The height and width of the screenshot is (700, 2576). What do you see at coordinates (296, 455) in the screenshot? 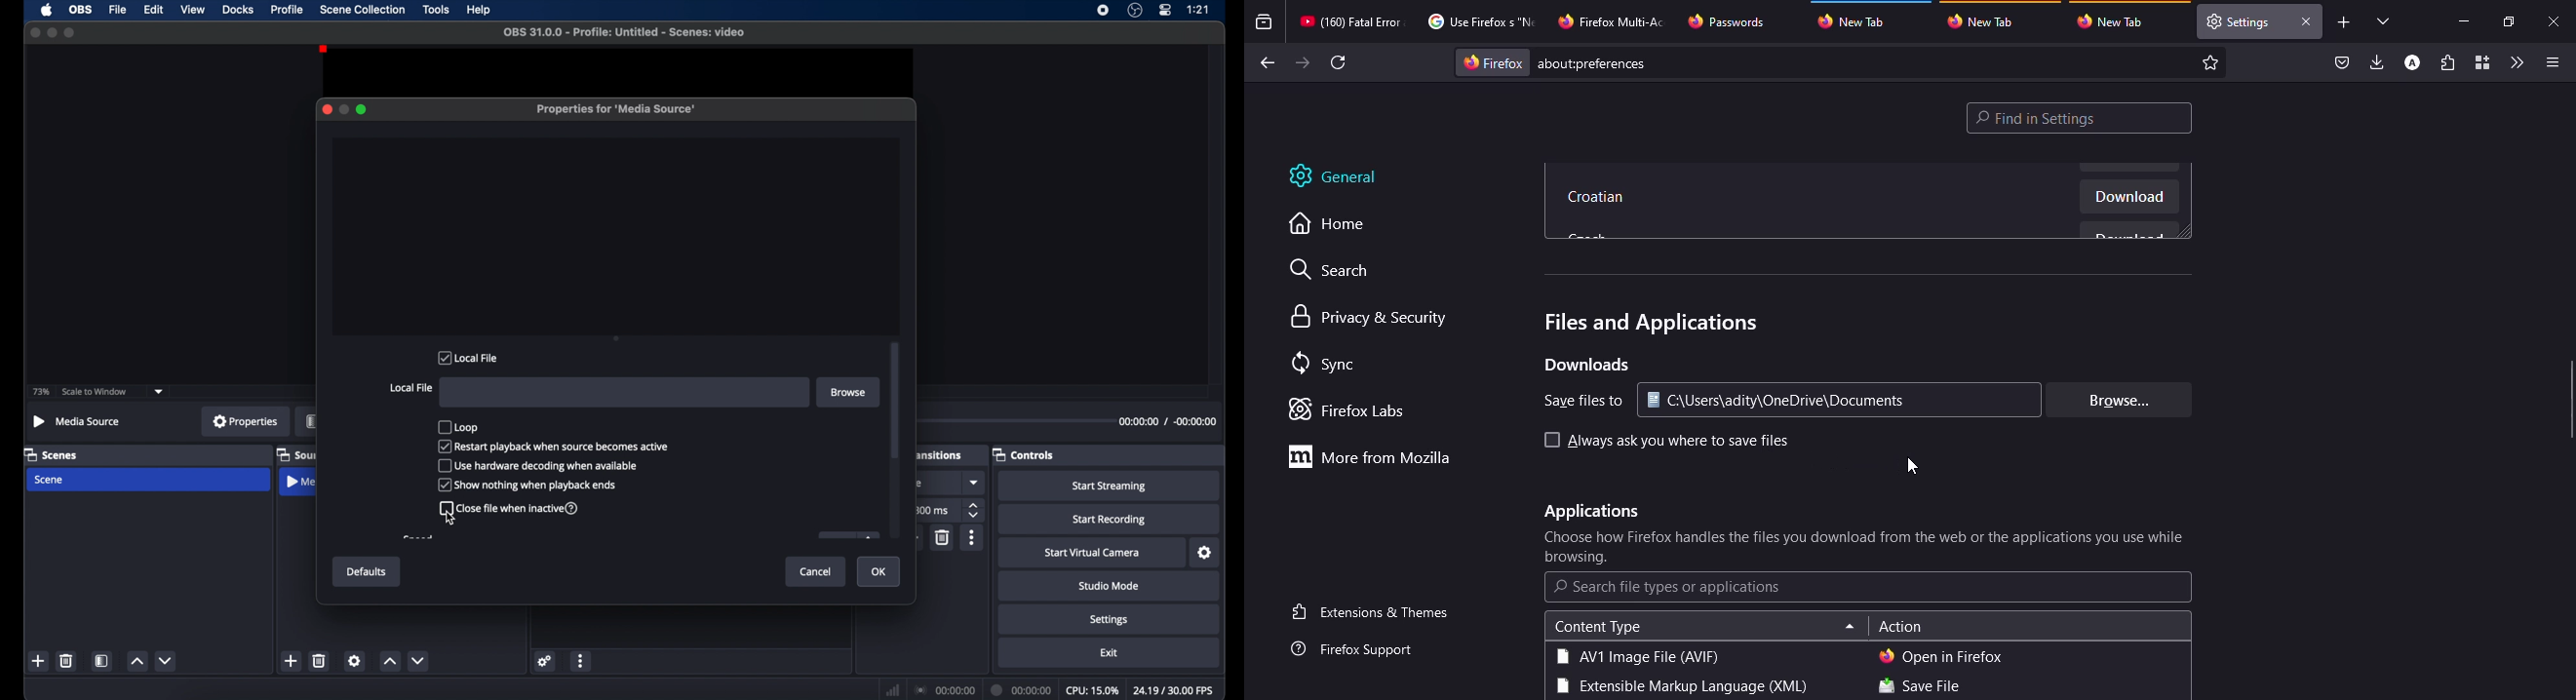
I see `sources` at bounding box center [296, 455].